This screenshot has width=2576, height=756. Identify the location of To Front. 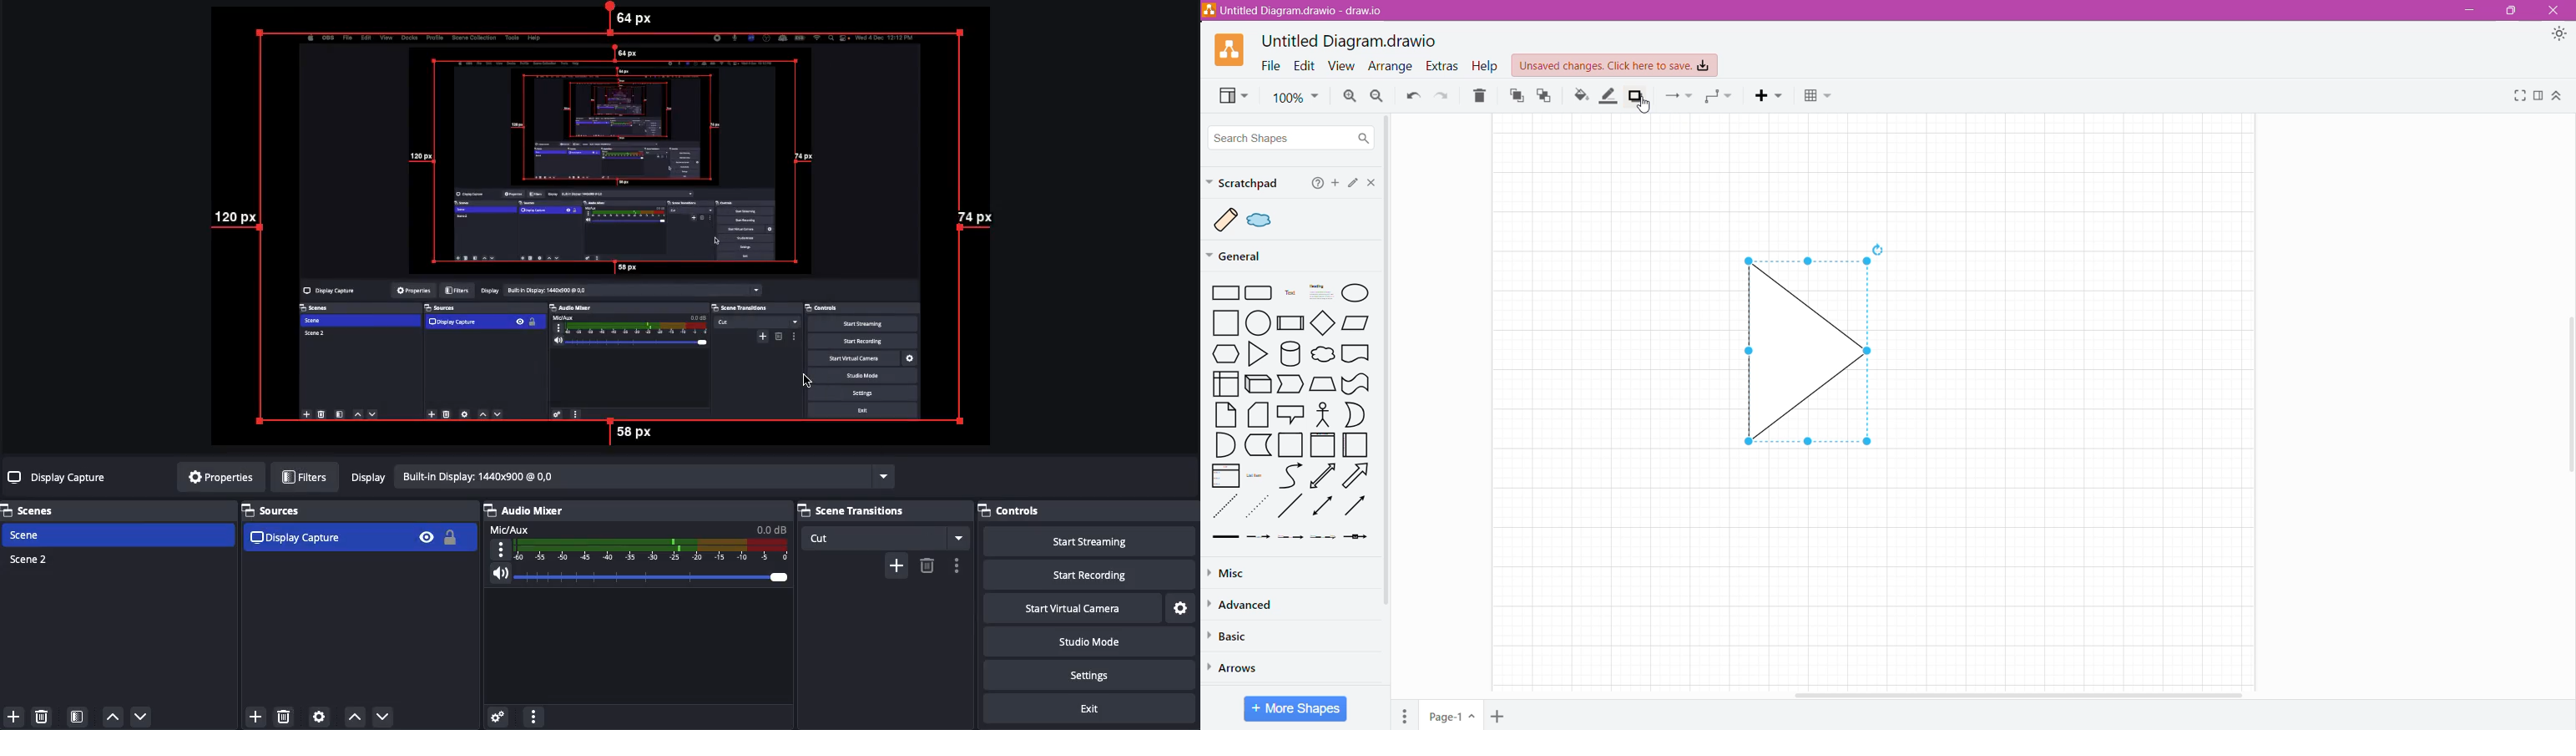
(1516, 95).